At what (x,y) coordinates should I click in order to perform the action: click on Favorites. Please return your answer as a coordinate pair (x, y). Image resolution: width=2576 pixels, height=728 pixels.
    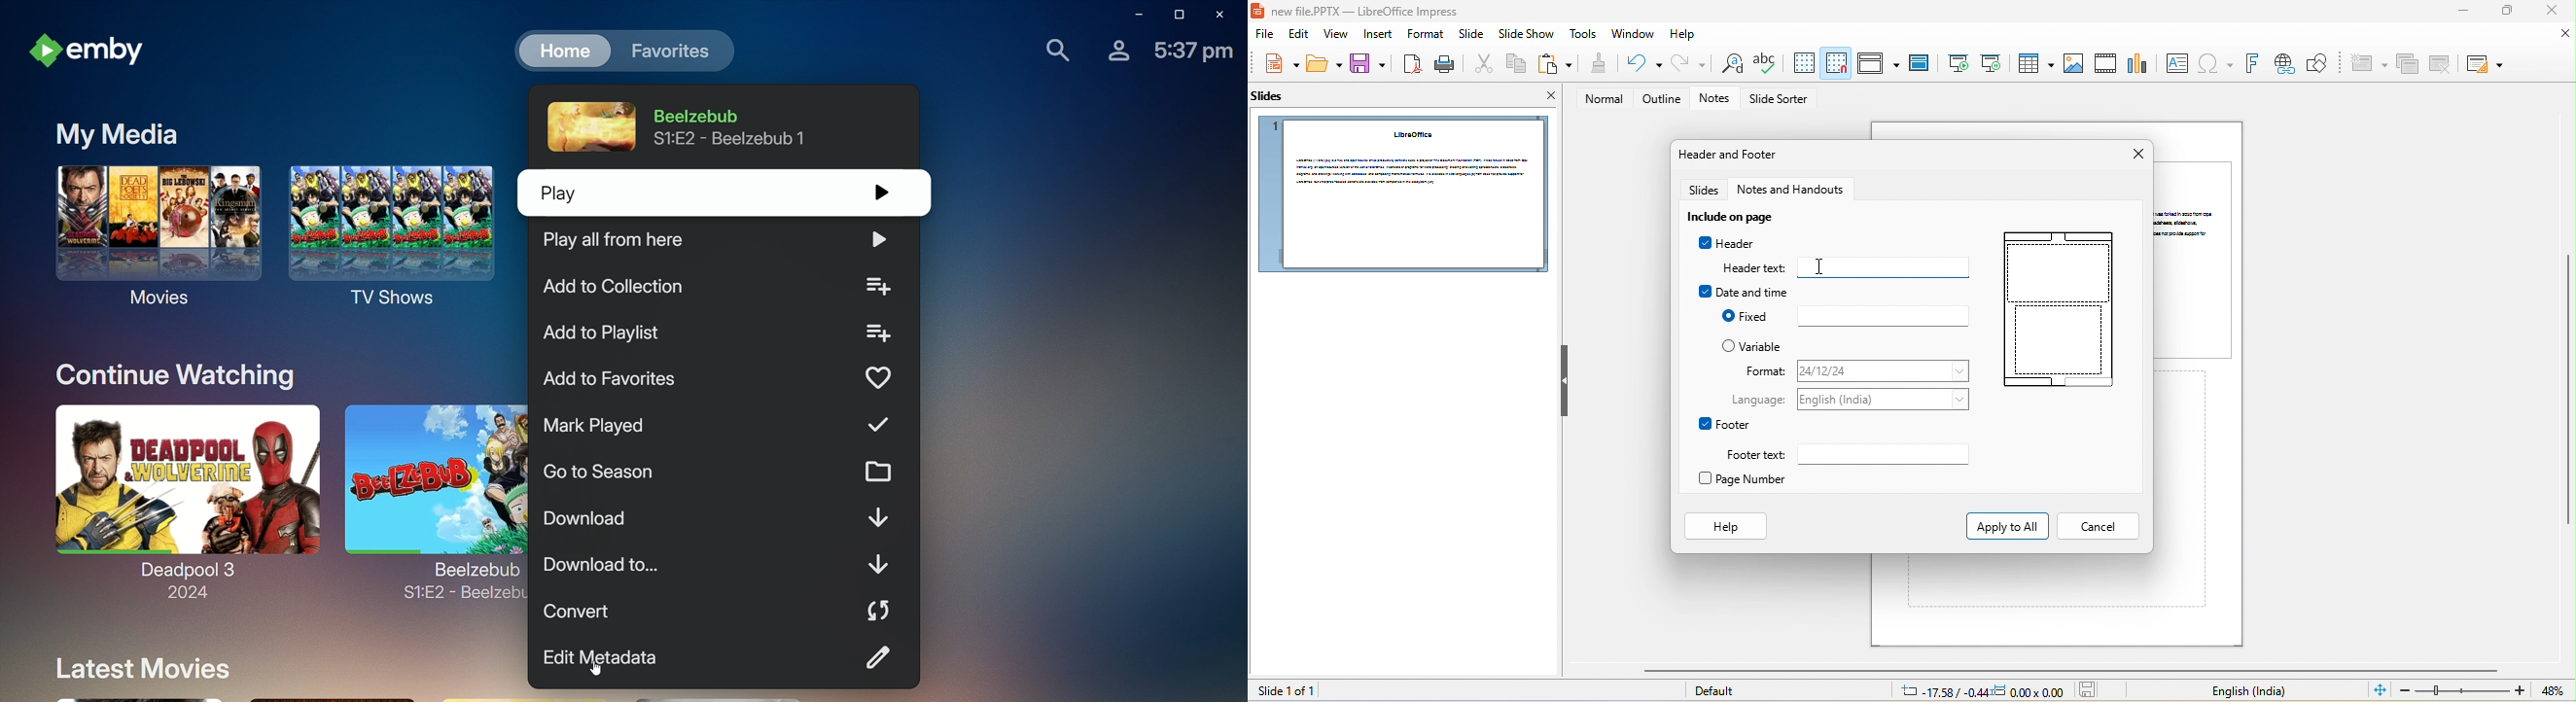
    Looking at the image, I should click on (671, 52).